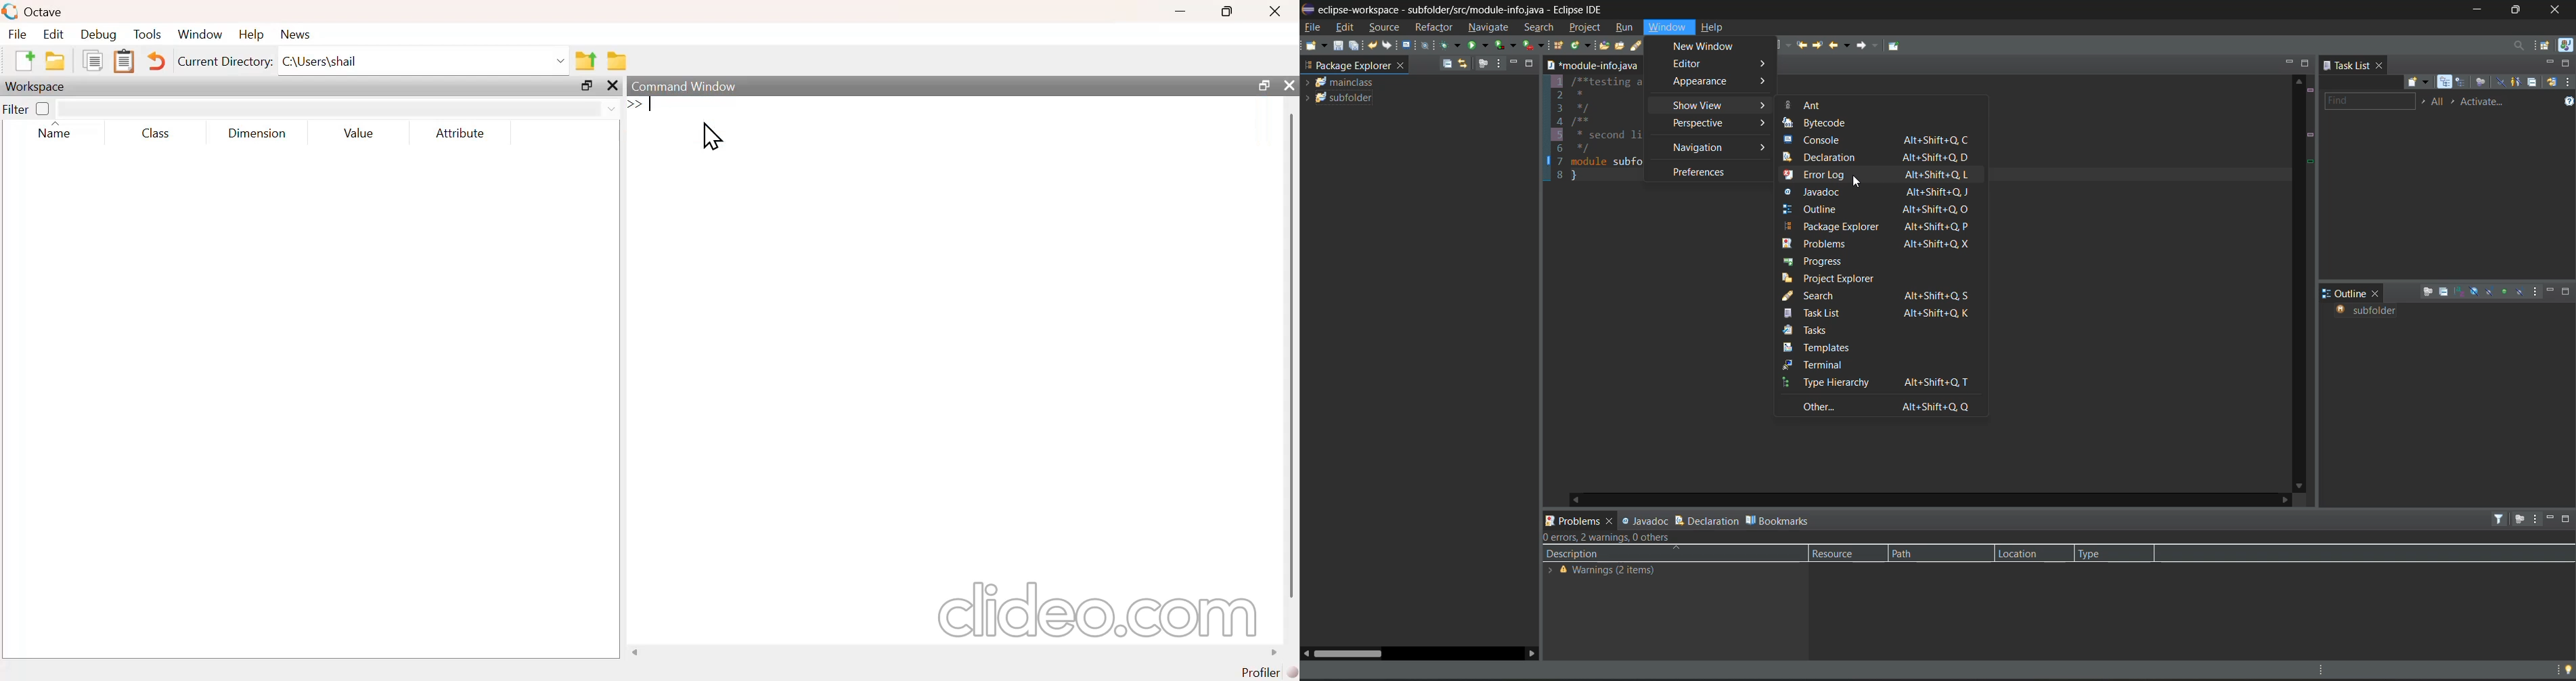 The width and height of the screenshot is (2576, 700). I want to click on problems, so click(1575, 518).